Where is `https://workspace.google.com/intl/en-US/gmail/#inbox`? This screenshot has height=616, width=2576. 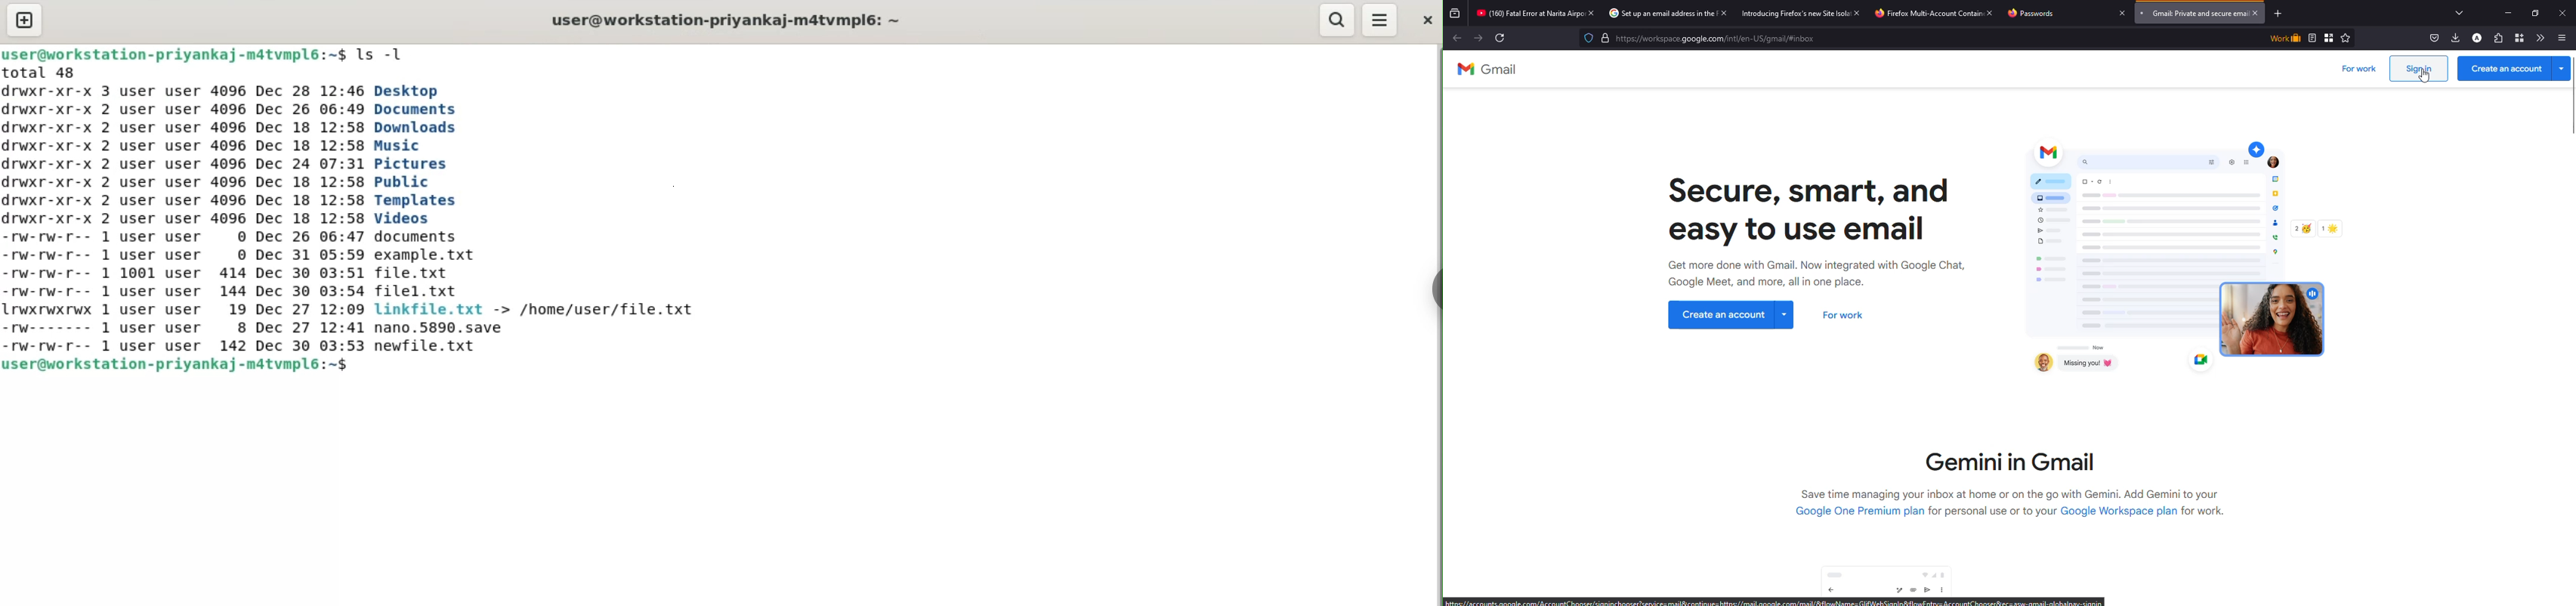 https://workspace.google.com/intl/en-US/gmail/#inbox is located at coordinates (1720, 40).